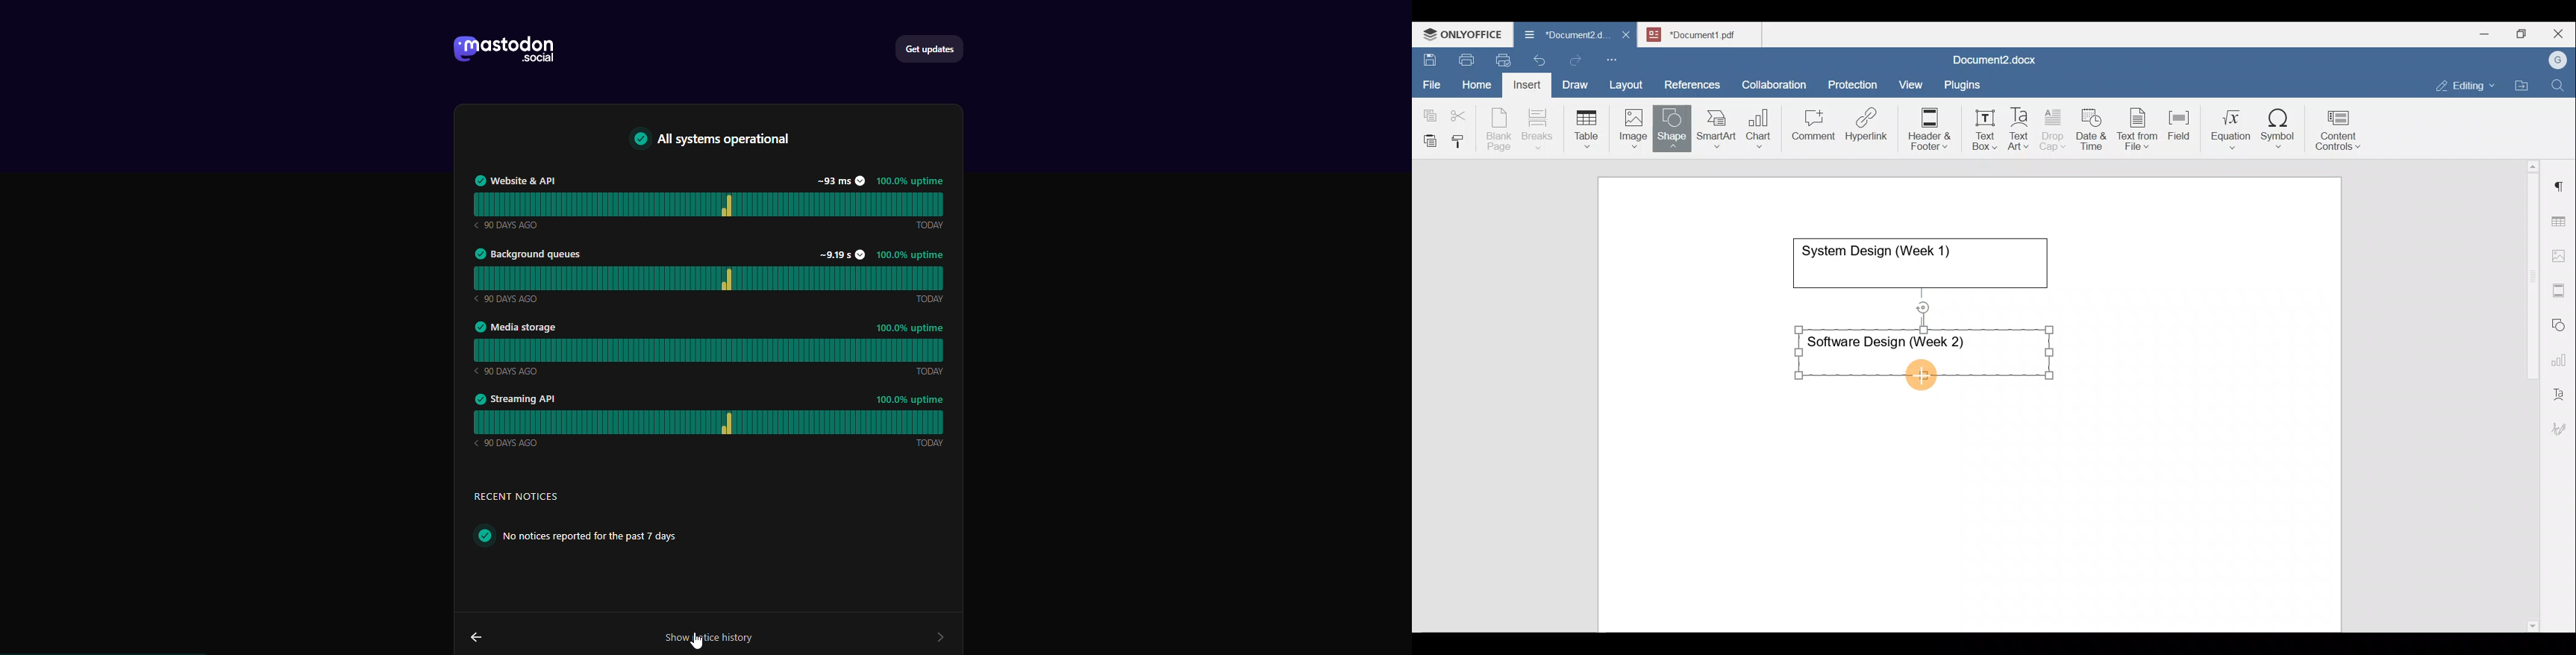 The width and height of the screenshot is (2576, 672). Describe the element at coordinates (1428, 112) in the screenshot. I see `Copy` at that location.